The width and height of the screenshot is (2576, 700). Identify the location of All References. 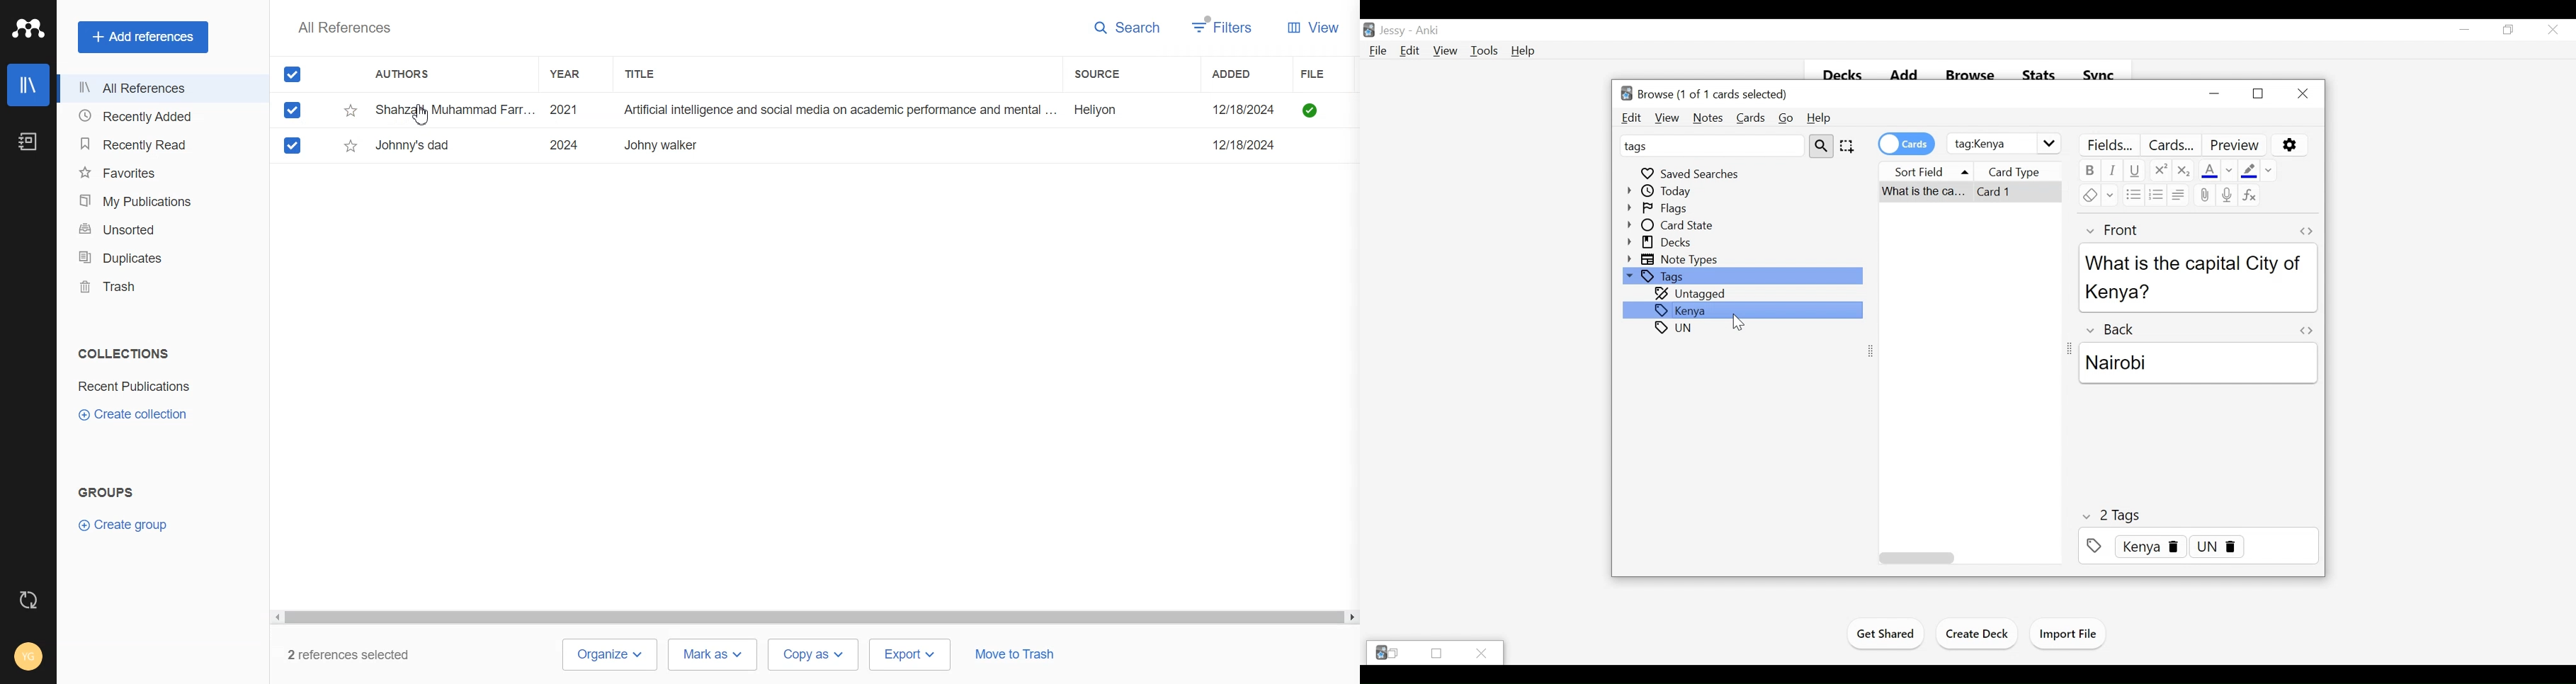
(158, 89).